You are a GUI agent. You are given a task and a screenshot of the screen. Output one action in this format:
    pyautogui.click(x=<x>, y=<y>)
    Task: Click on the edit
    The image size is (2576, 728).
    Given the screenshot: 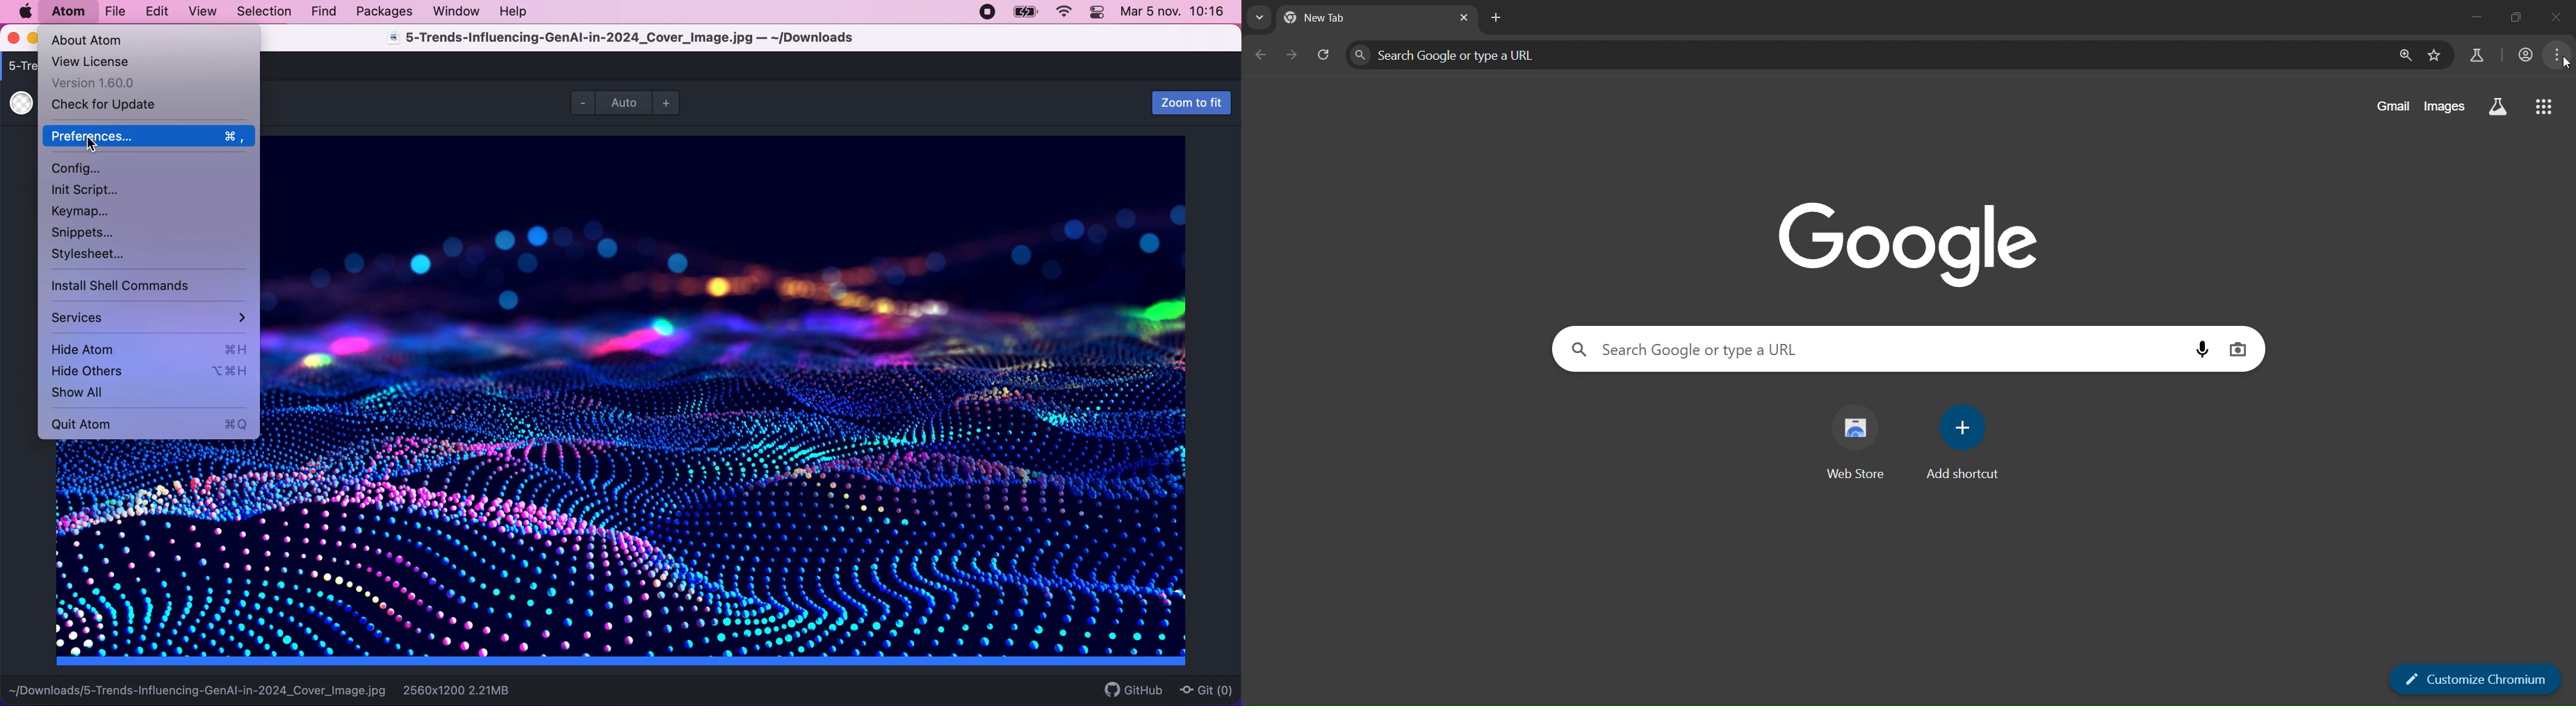 What is the action you would take?
    pyautogui.click(x=156, y=12)
    